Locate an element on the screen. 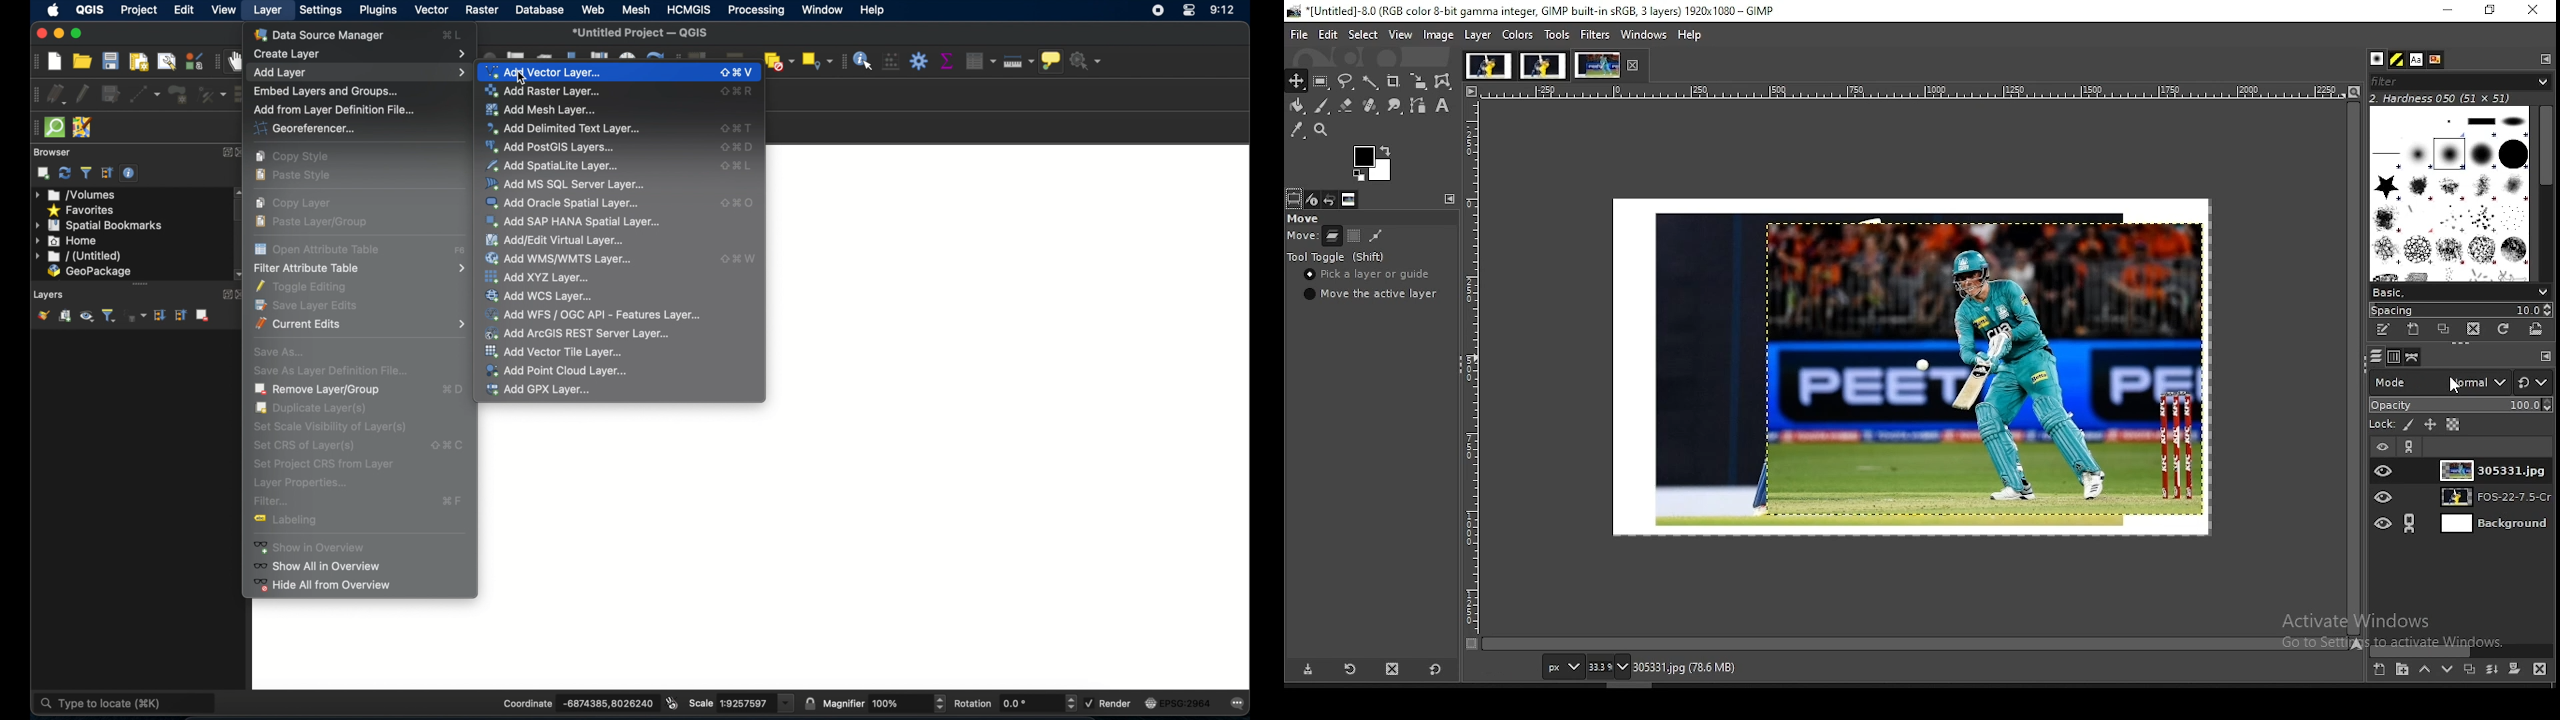 This screenshot has width=2576, height=728. restore is located at coordinates (2492, 10).